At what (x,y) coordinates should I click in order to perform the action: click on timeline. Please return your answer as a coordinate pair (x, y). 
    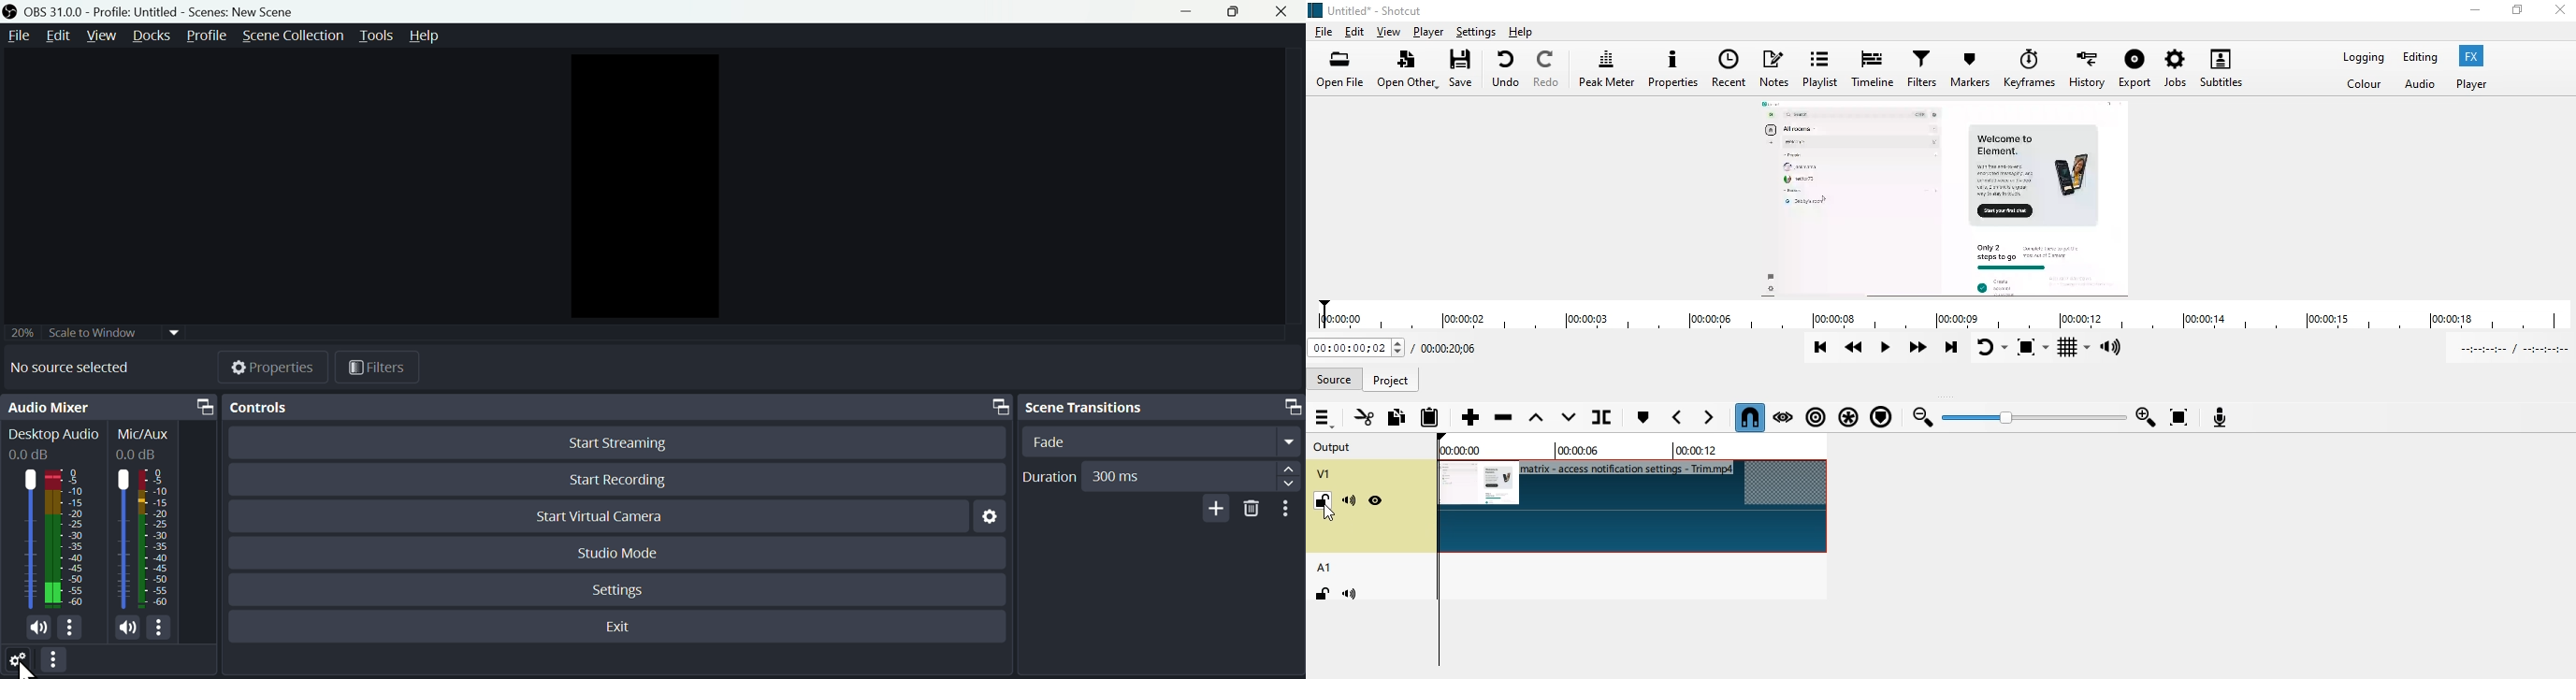
    Looking at the image, I should click on (1874, 70).